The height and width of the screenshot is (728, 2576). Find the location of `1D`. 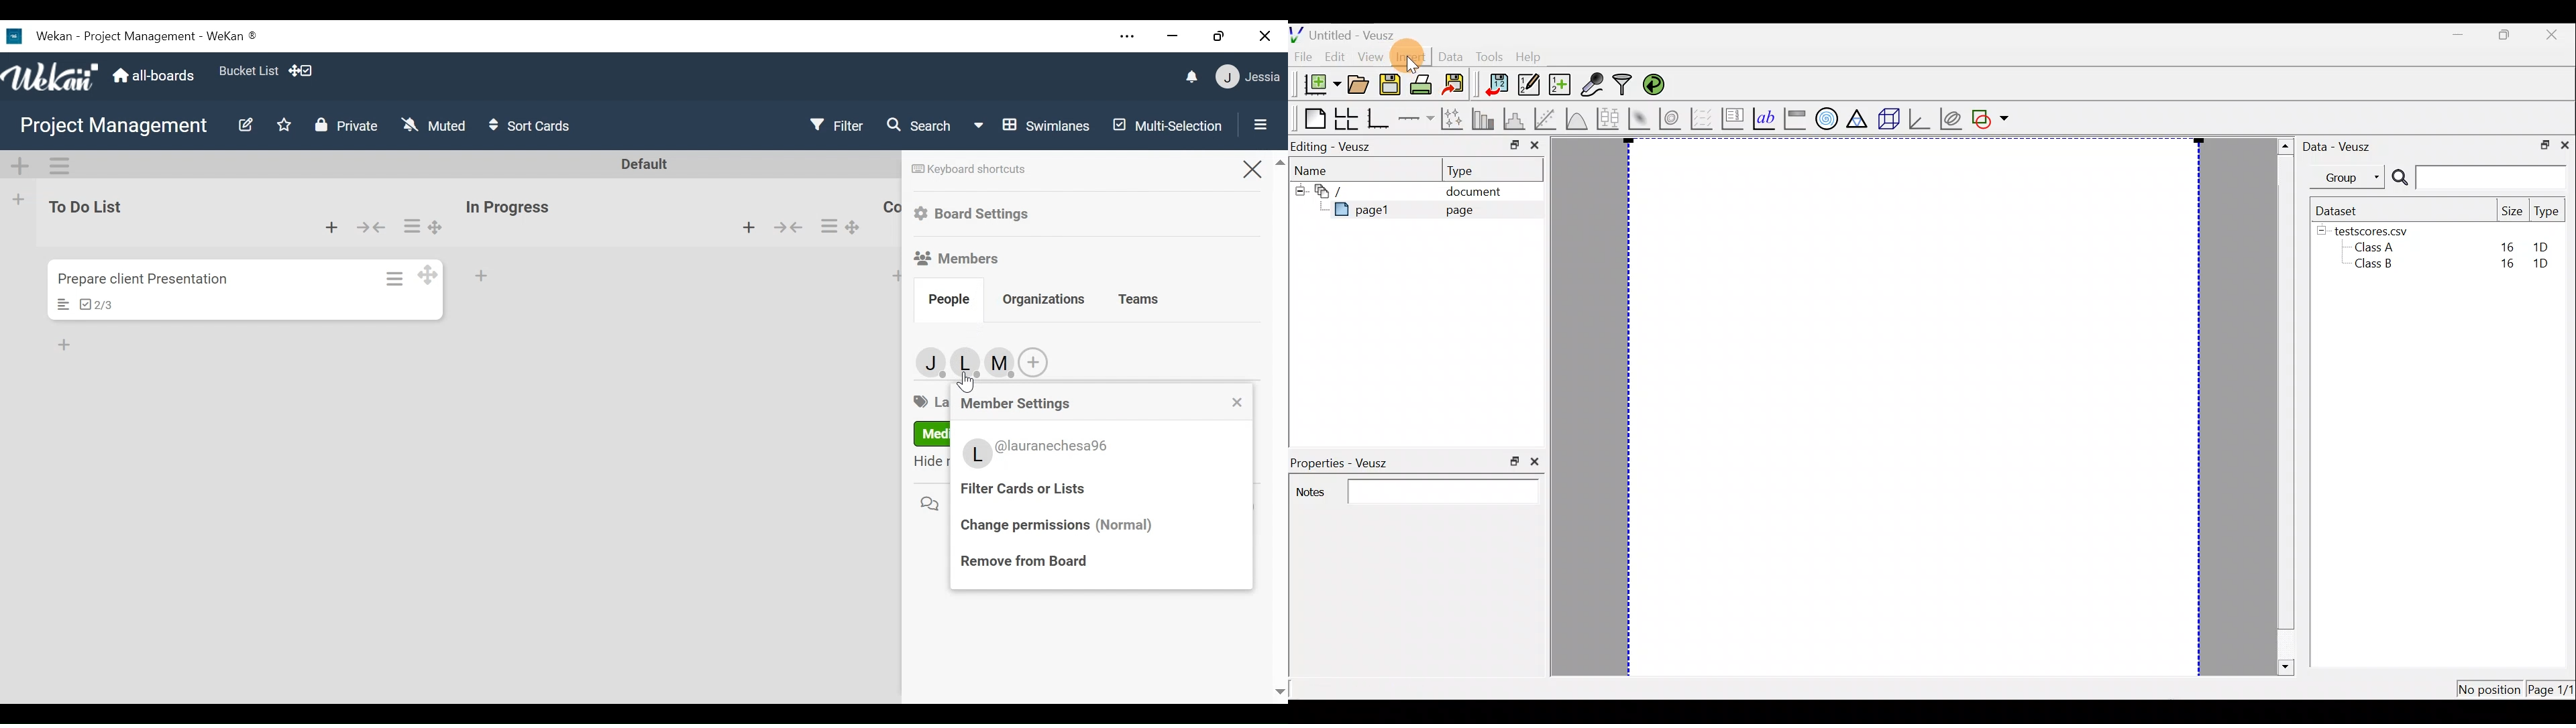

1D is located at coordinates (2542, 247).